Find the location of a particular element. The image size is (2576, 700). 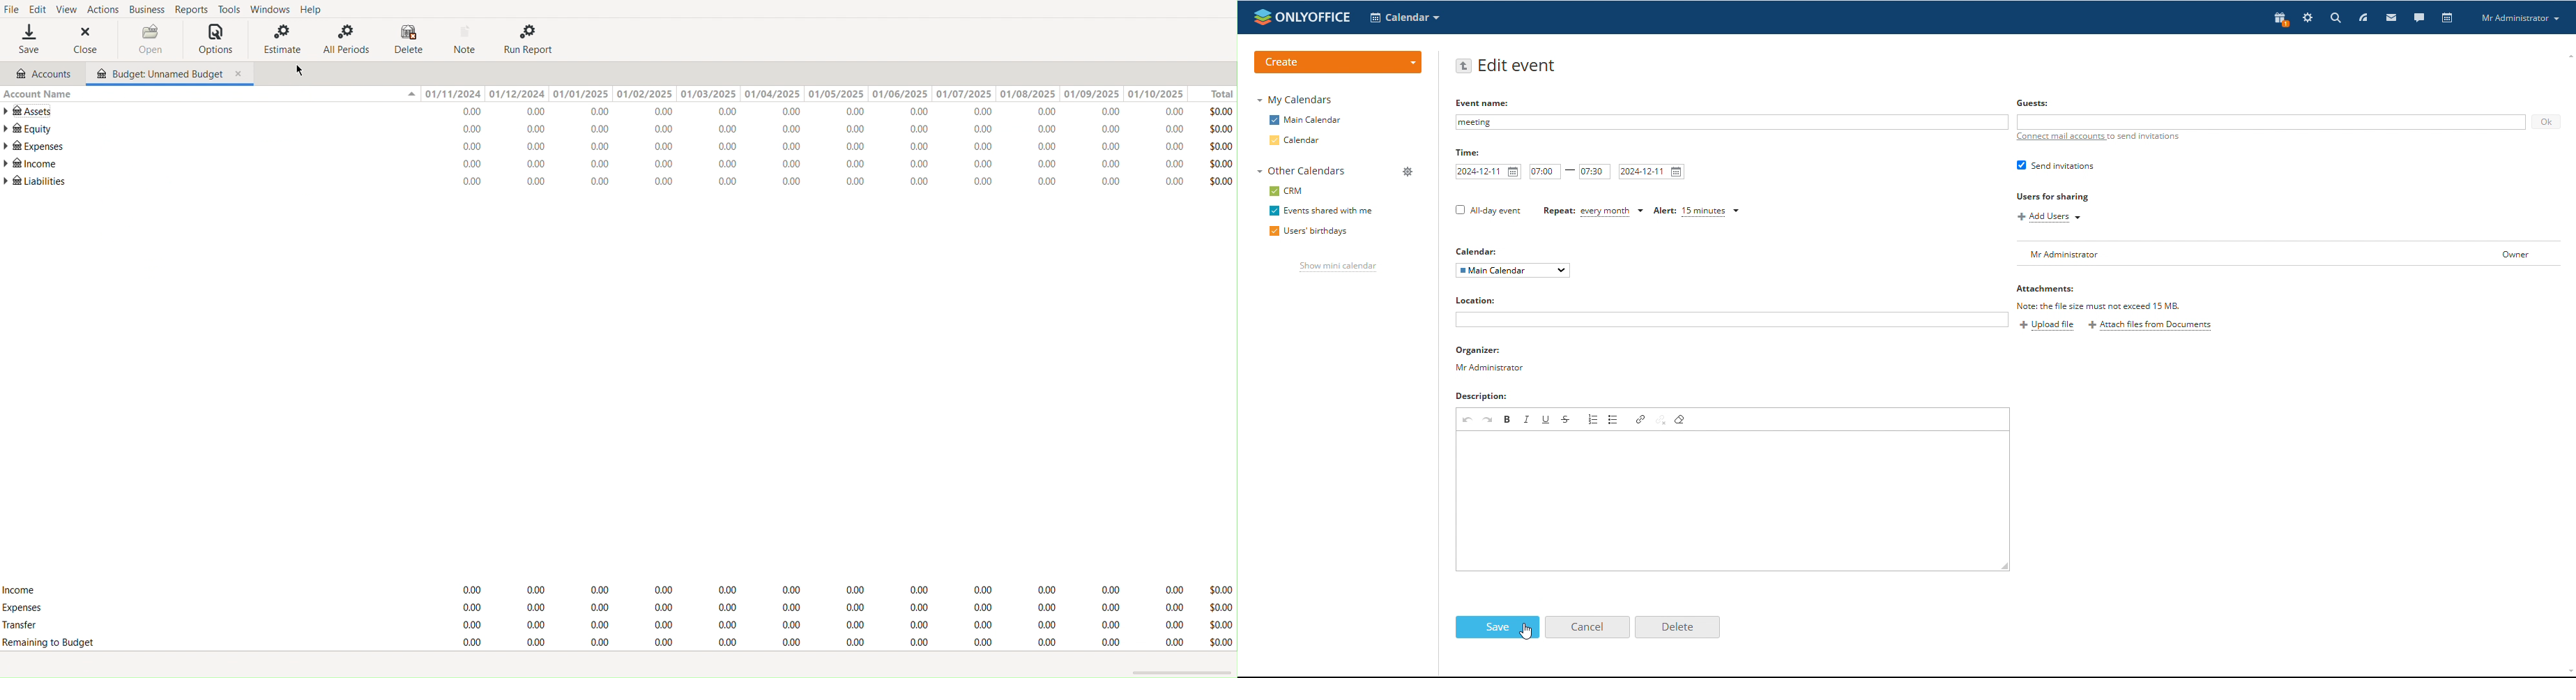

Expenses is located at coordinates (25, 608).